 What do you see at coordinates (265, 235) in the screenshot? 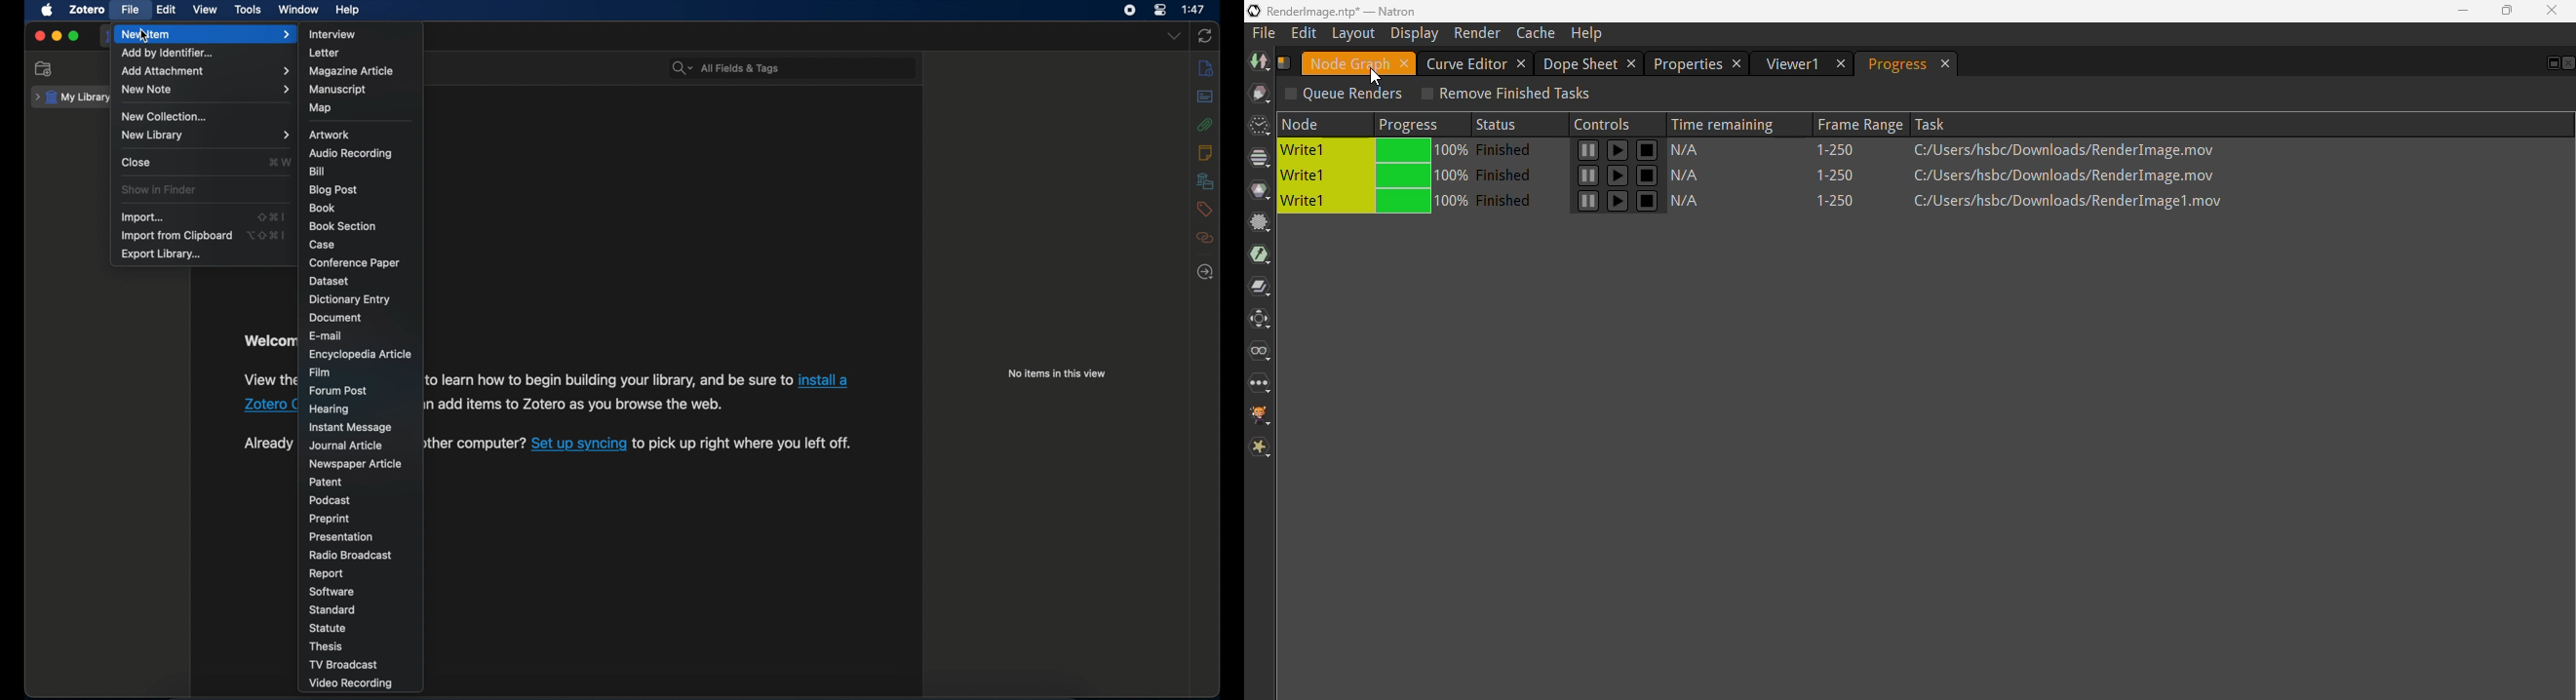
I see `option + shift + command + I` at bounding box center [265, 235].